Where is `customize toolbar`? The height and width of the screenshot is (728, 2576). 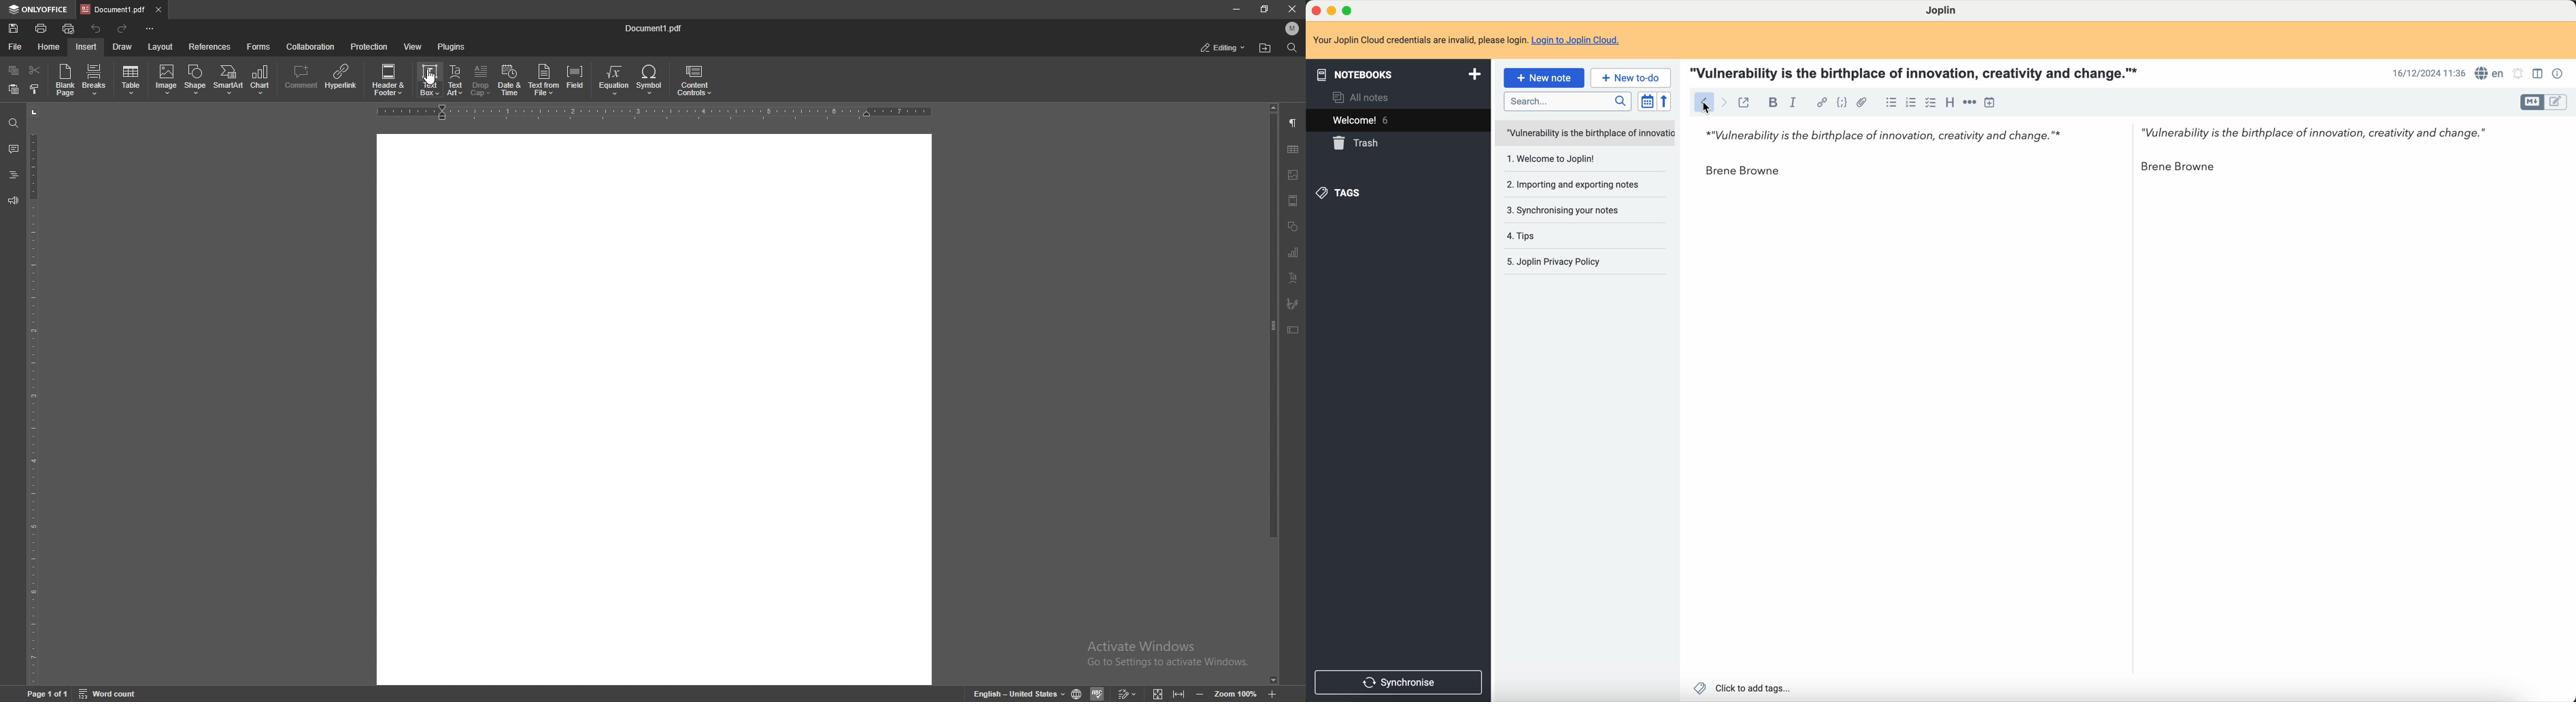
customize toolbar is located at coordinates (149, 27).